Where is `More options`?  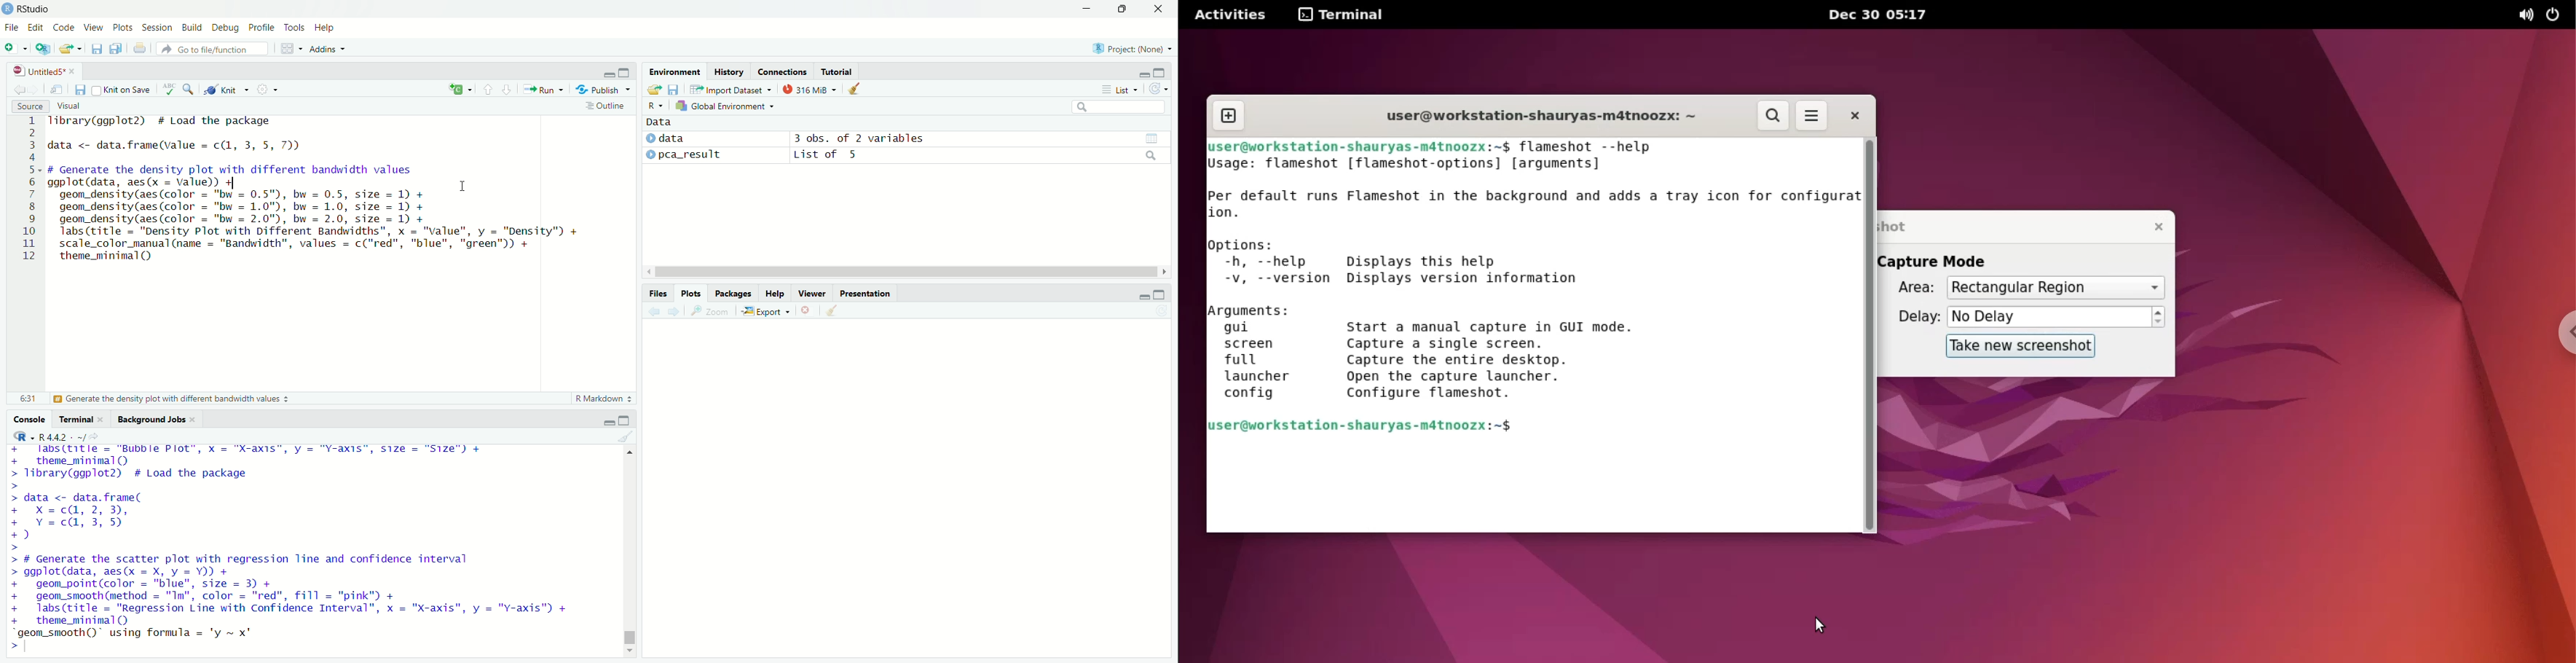 More options is located at coordinates (267, 89).